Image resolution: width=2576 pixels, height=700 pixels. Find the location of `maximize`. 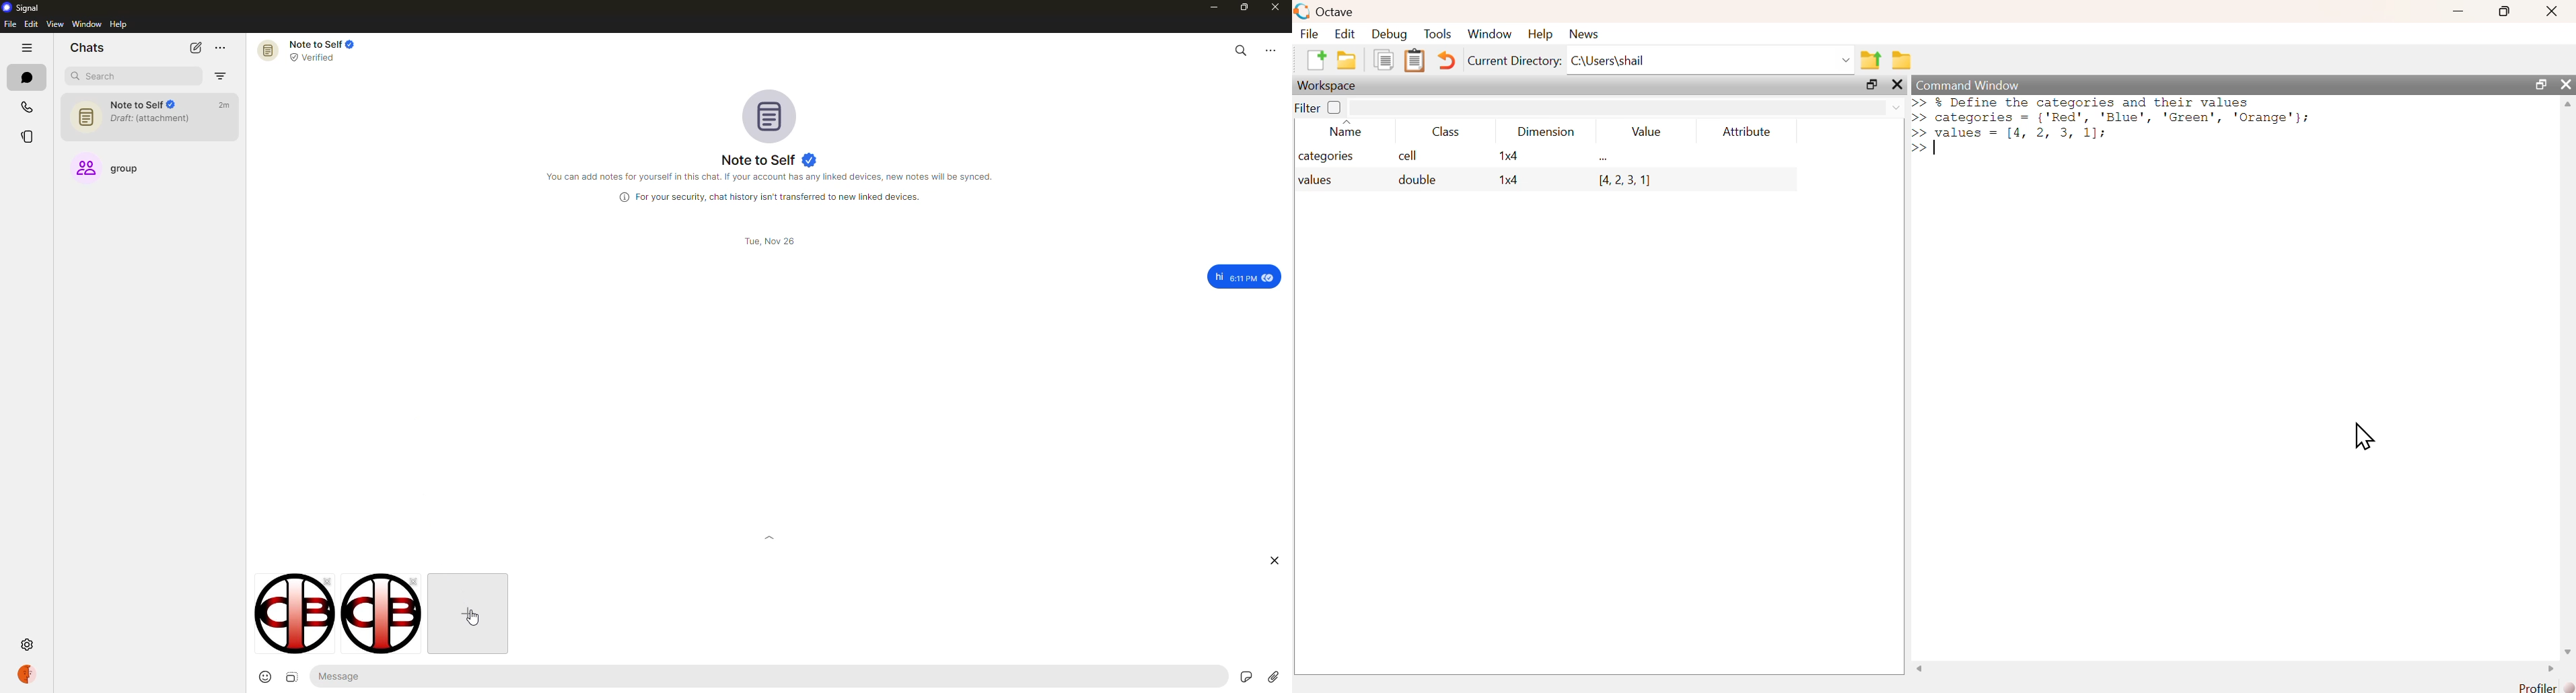

maximize is located at coordinates (2504, 11).